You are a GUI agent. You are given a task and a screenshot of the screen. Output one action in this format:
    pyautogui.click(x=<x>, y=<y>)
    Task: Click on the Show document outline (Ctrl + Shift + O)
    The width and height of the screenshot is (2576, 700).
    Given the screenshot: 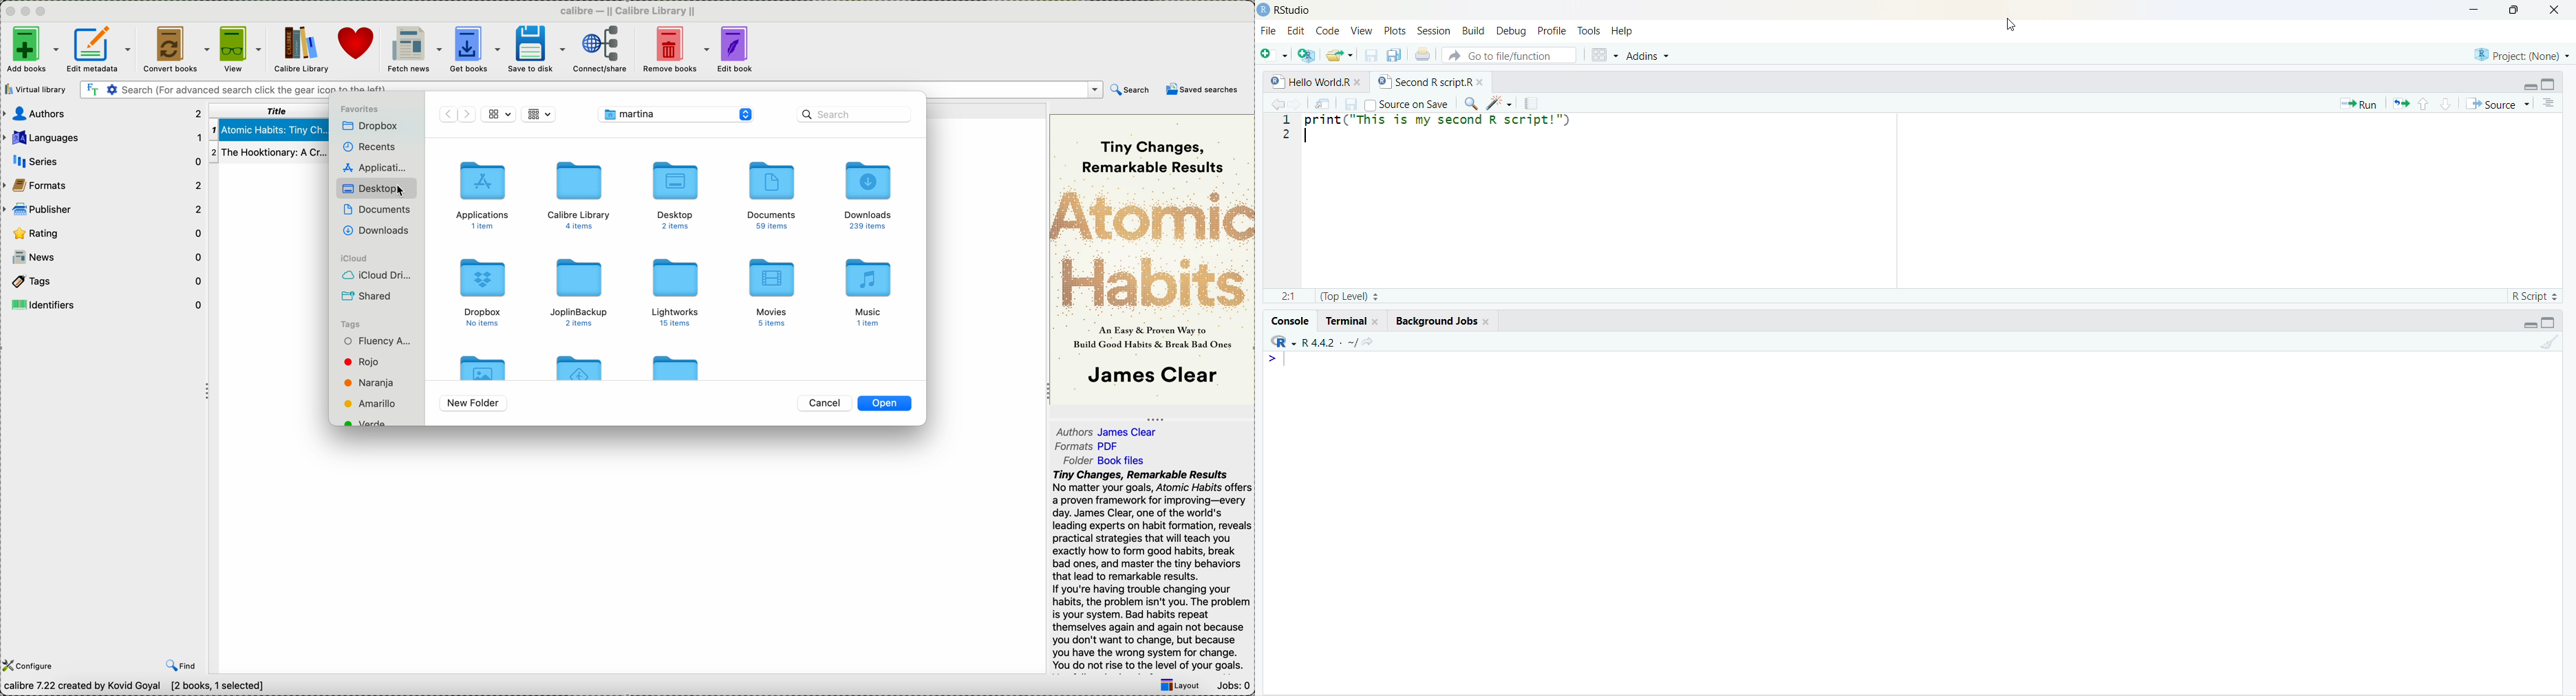 What is the action you would take?
    pyautogui.click(x=2551, y=103)
    